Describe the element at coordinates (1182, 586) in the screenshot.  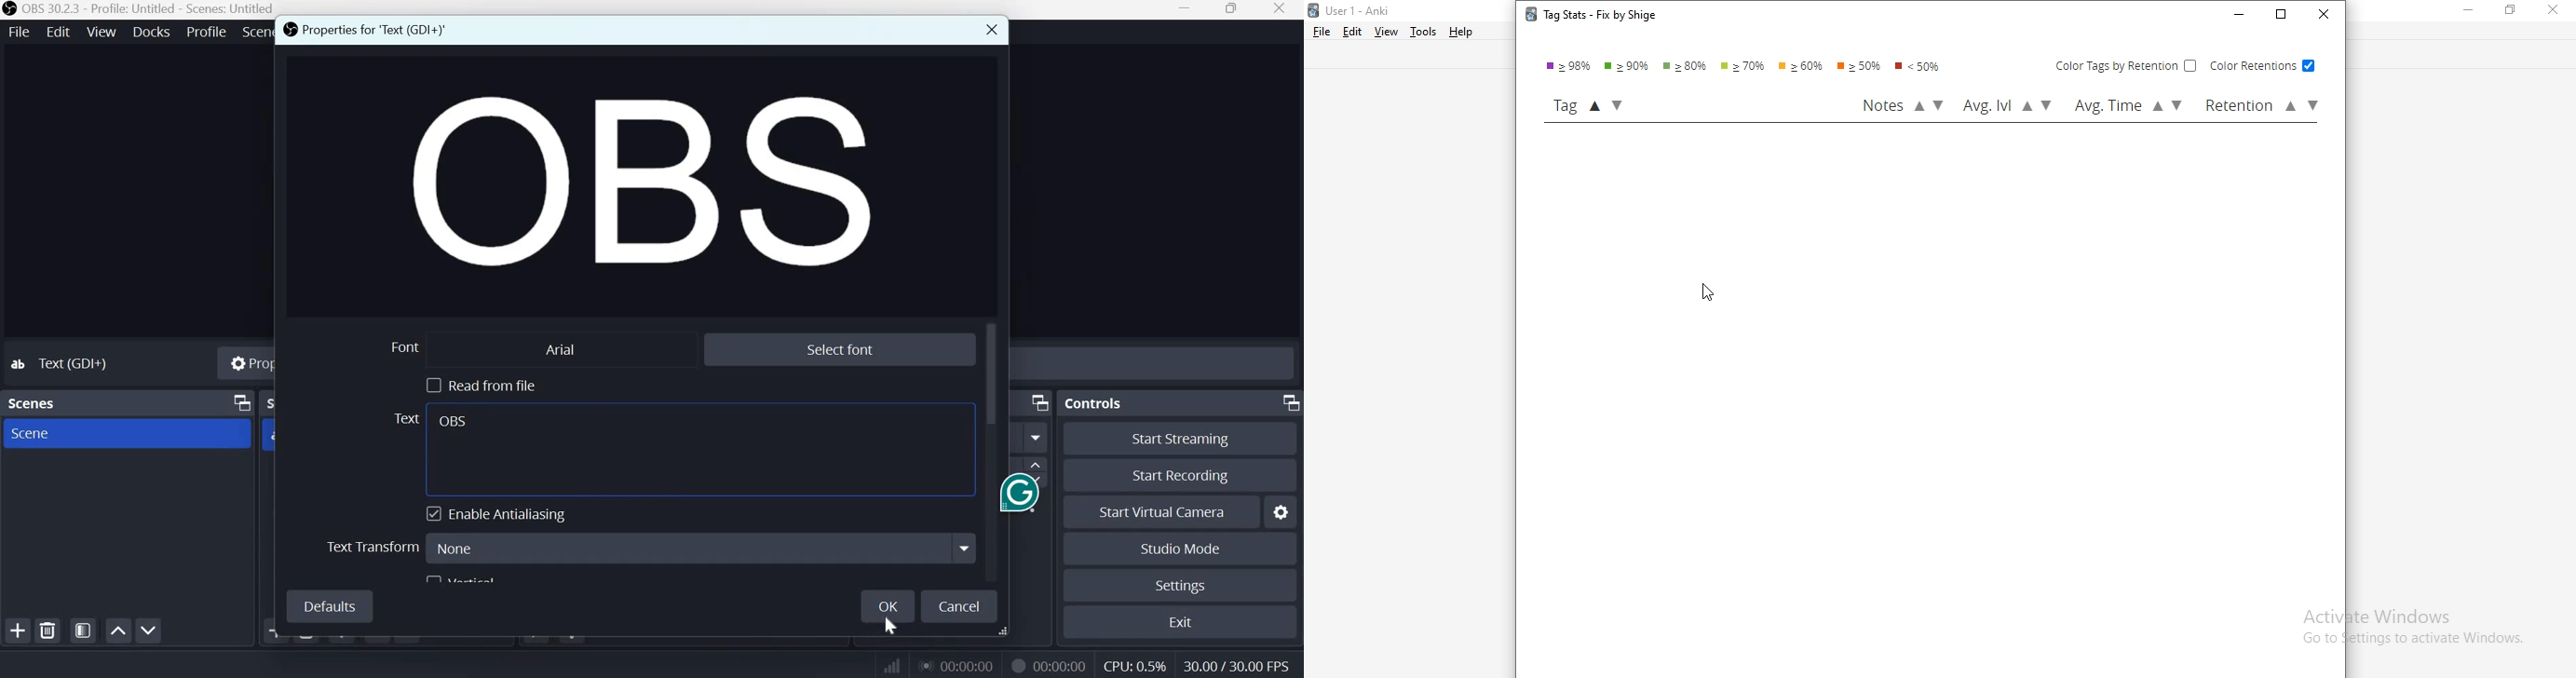
I see `Settings` at that location.